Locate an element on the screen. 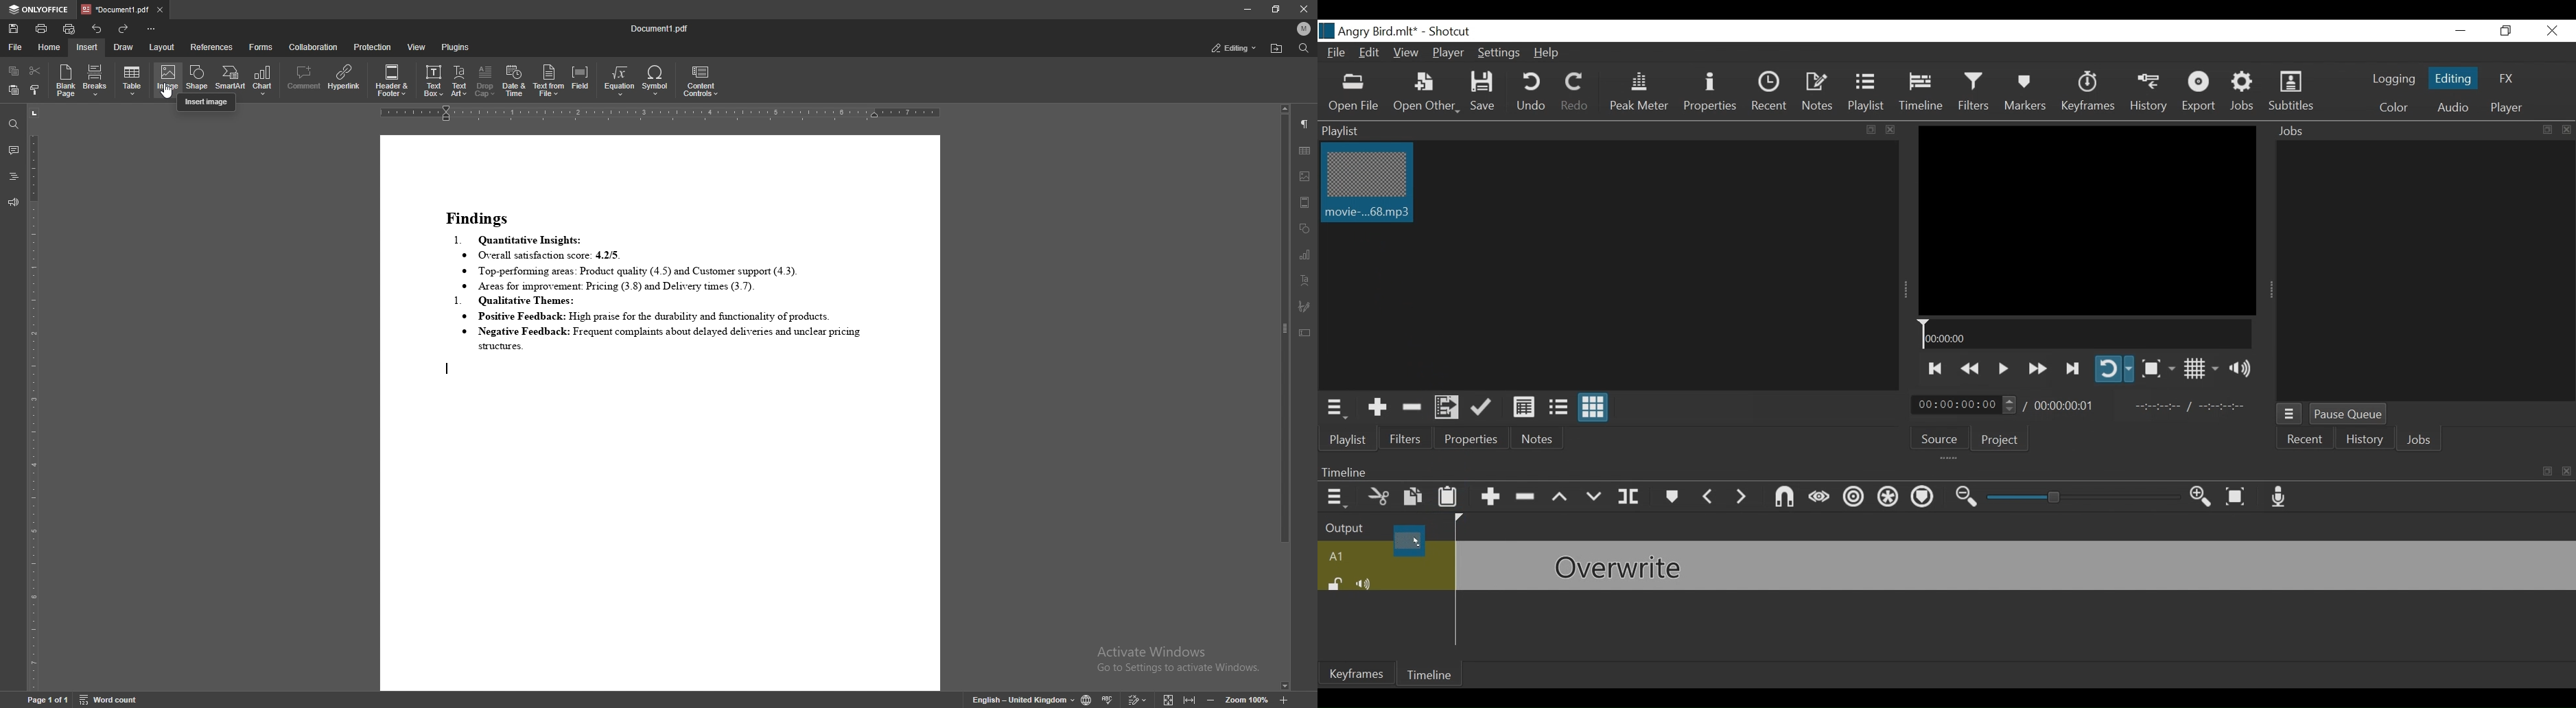 The width and height of the screenshot is (2576, 728). Color is located at coordinates (2394, 108).